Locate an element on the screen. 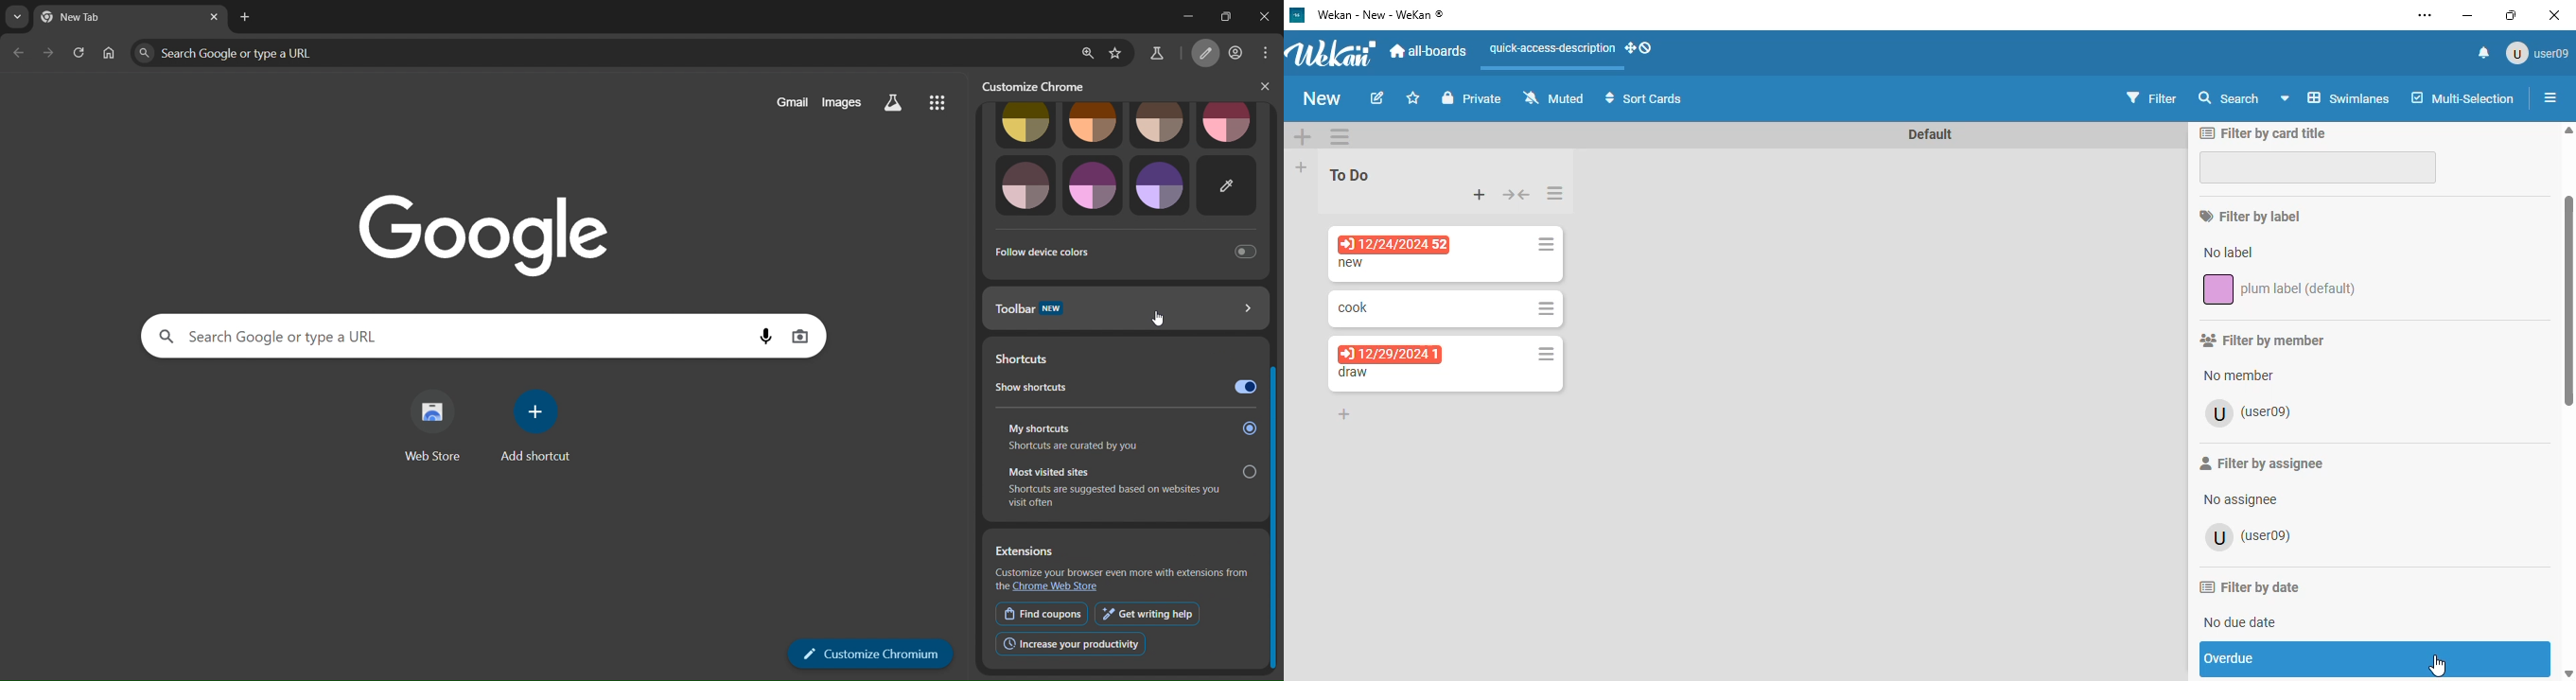 The width and height of the screenshot is (2576, 700). cursor is located at coordinates (1162, 319).